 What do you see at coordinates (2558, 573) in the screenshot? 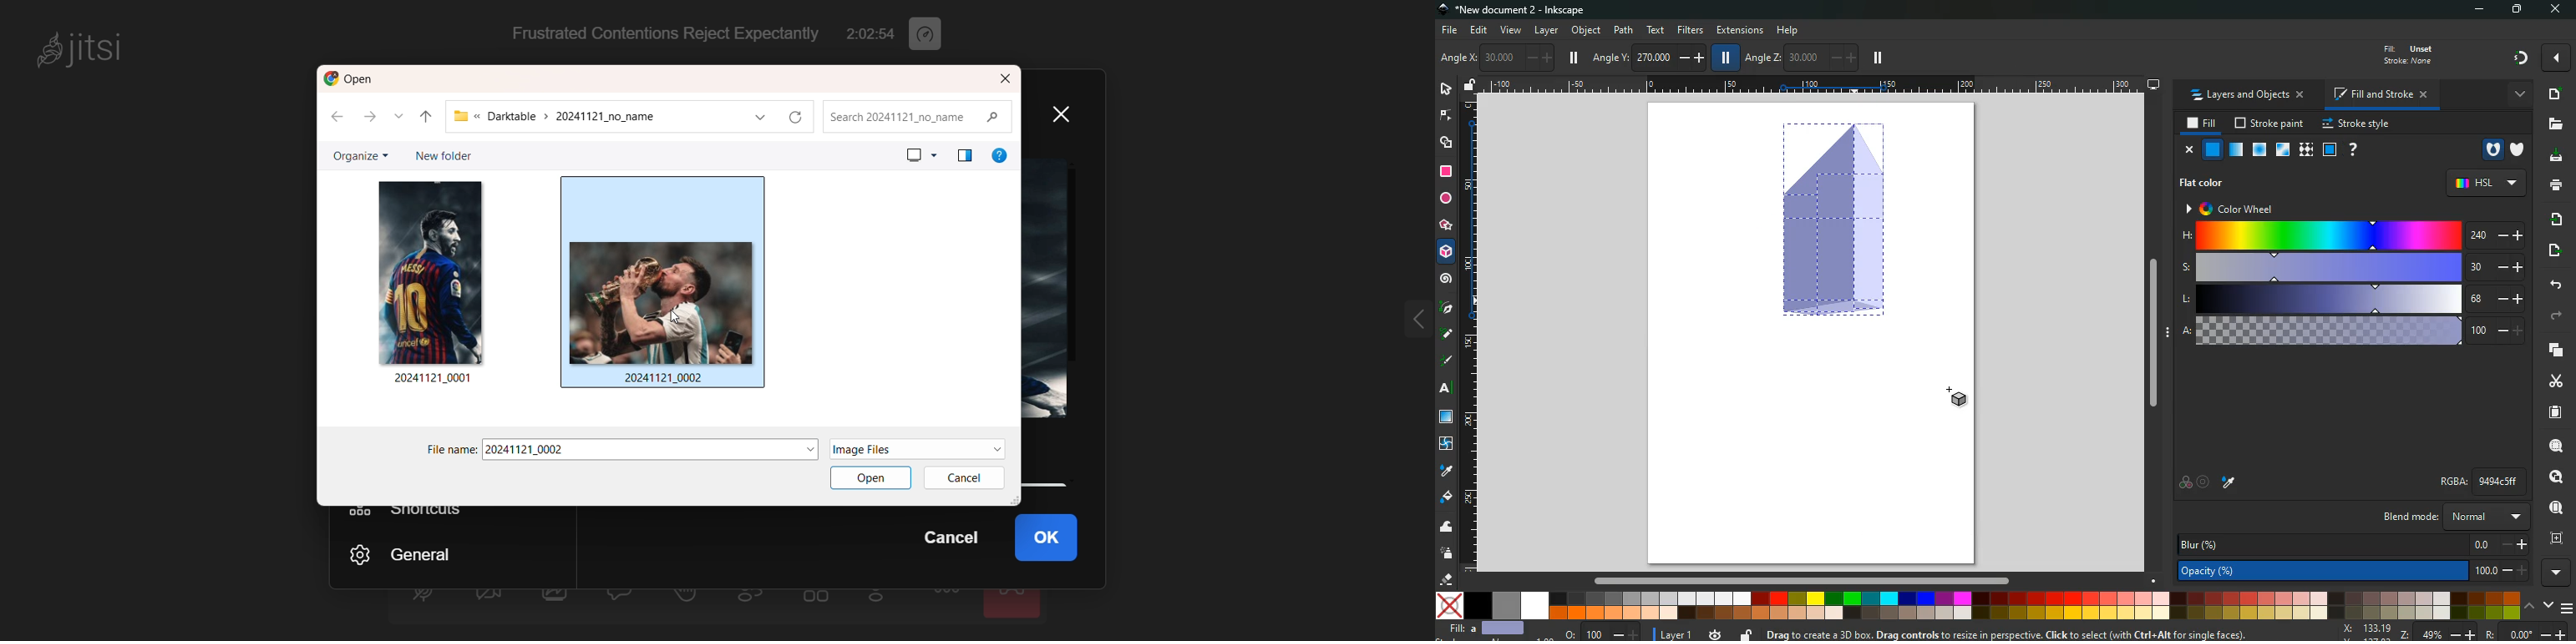
I see `more` at bounding box center [2558, 573].